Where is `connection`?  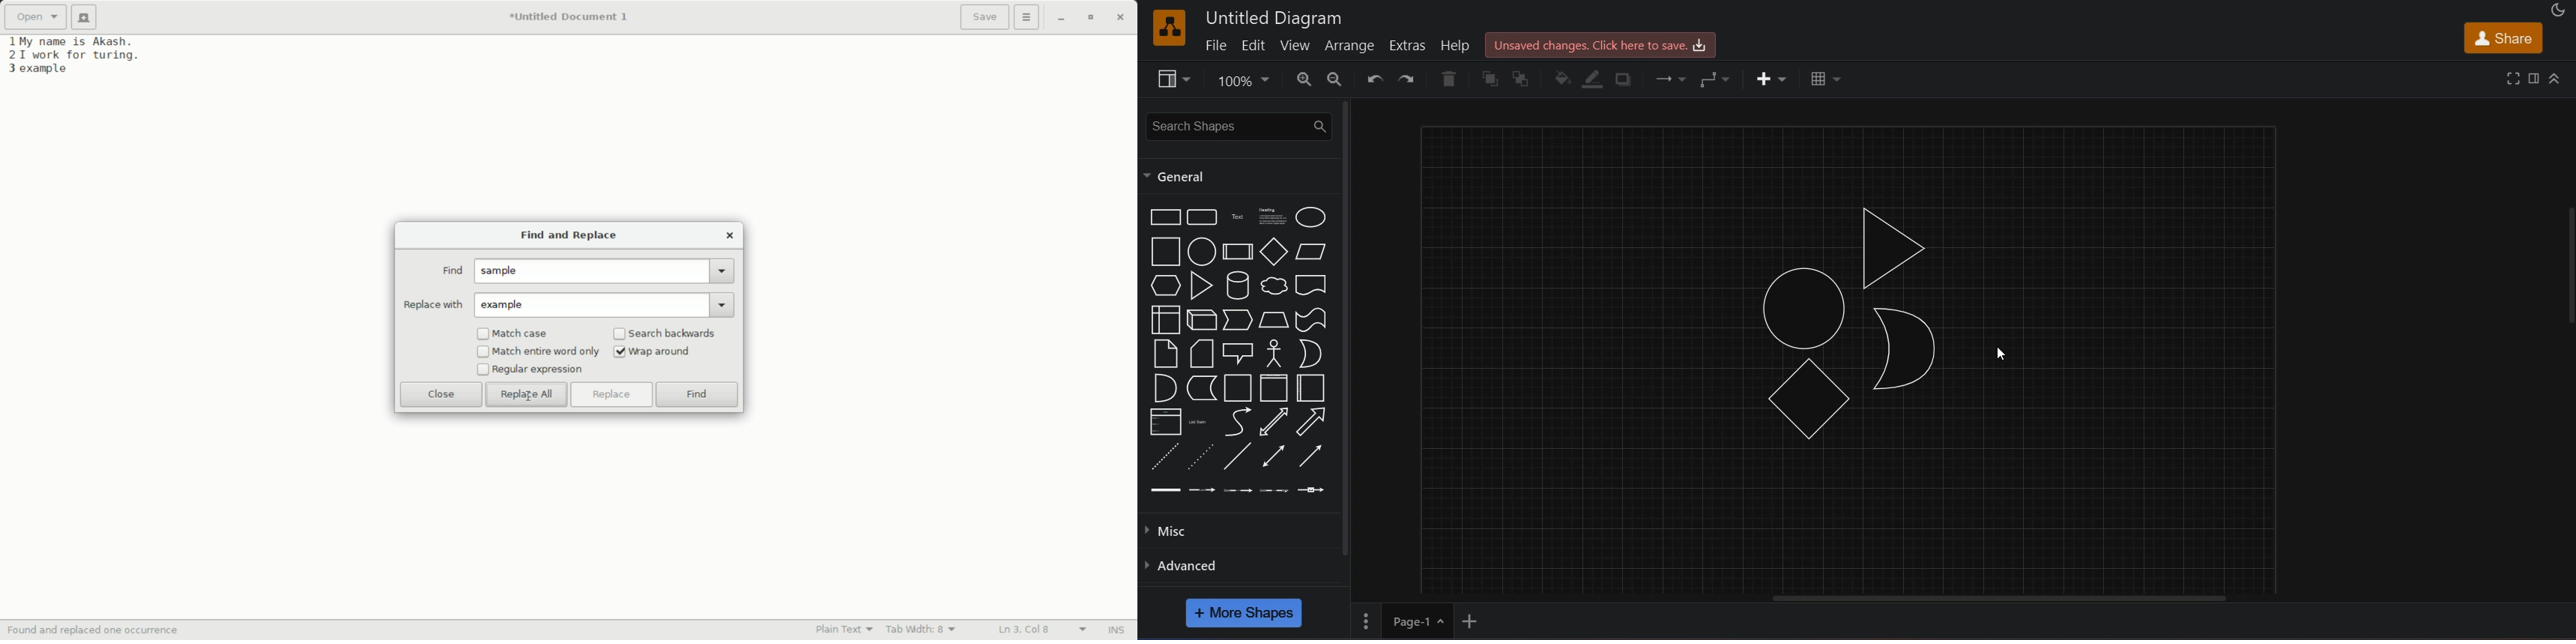
connection is located at coordinates (1673, 79).